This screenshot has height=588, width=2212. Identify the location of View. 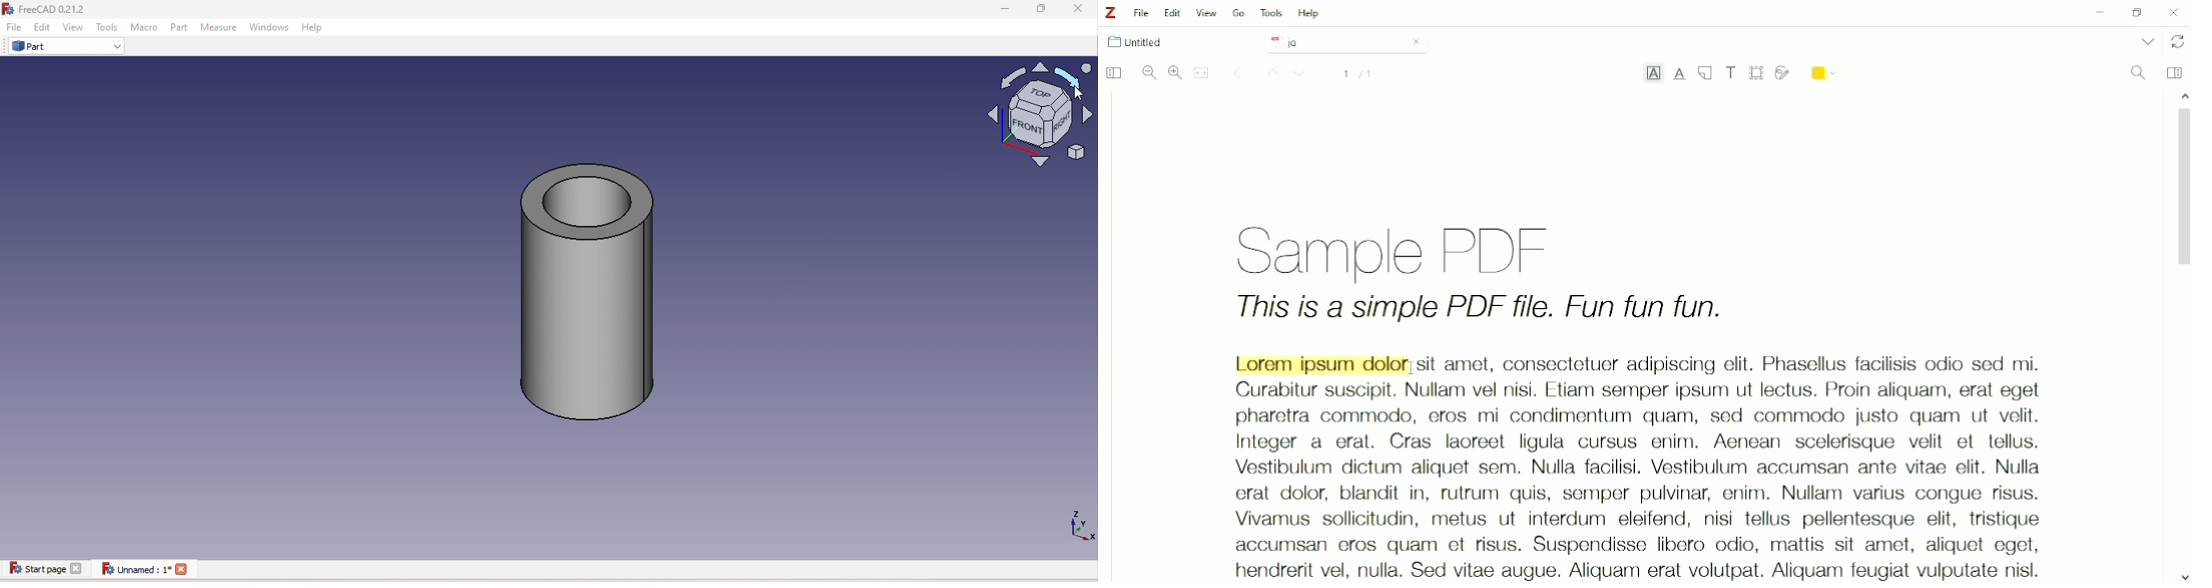
(1207, 13).